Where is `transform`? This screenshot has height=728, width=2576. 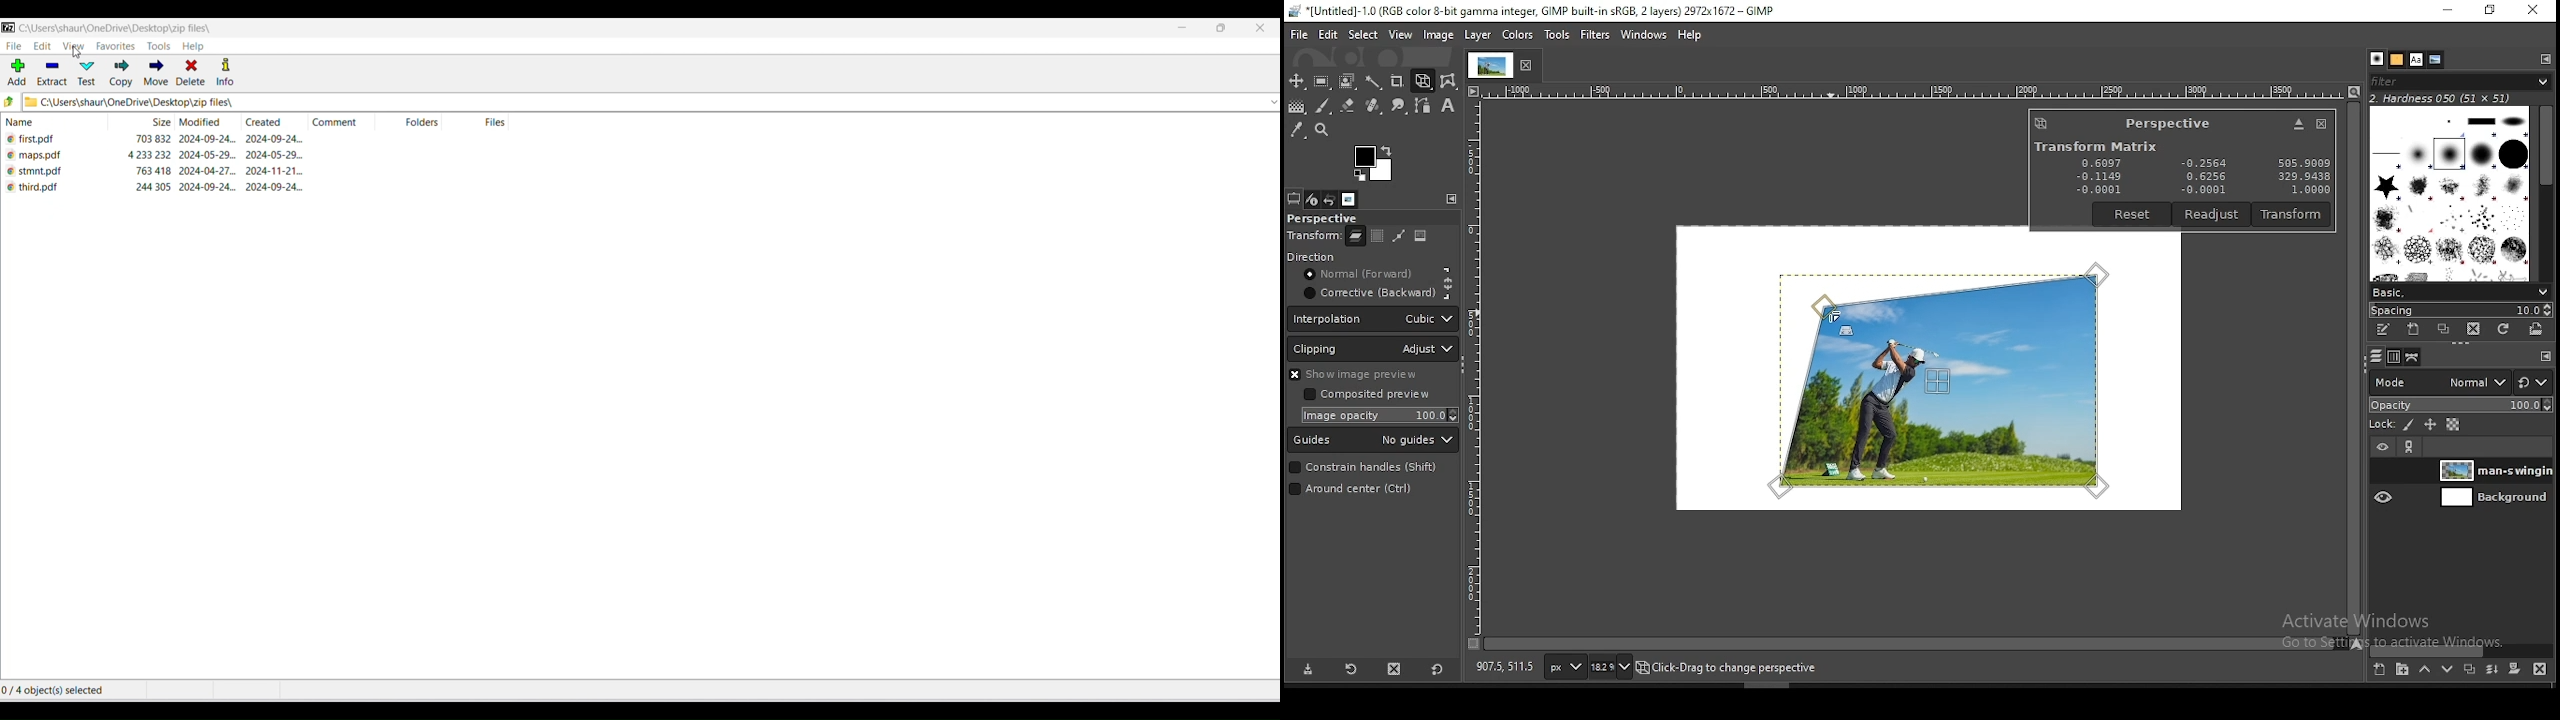
transform is located at coordinates (1313, 237).